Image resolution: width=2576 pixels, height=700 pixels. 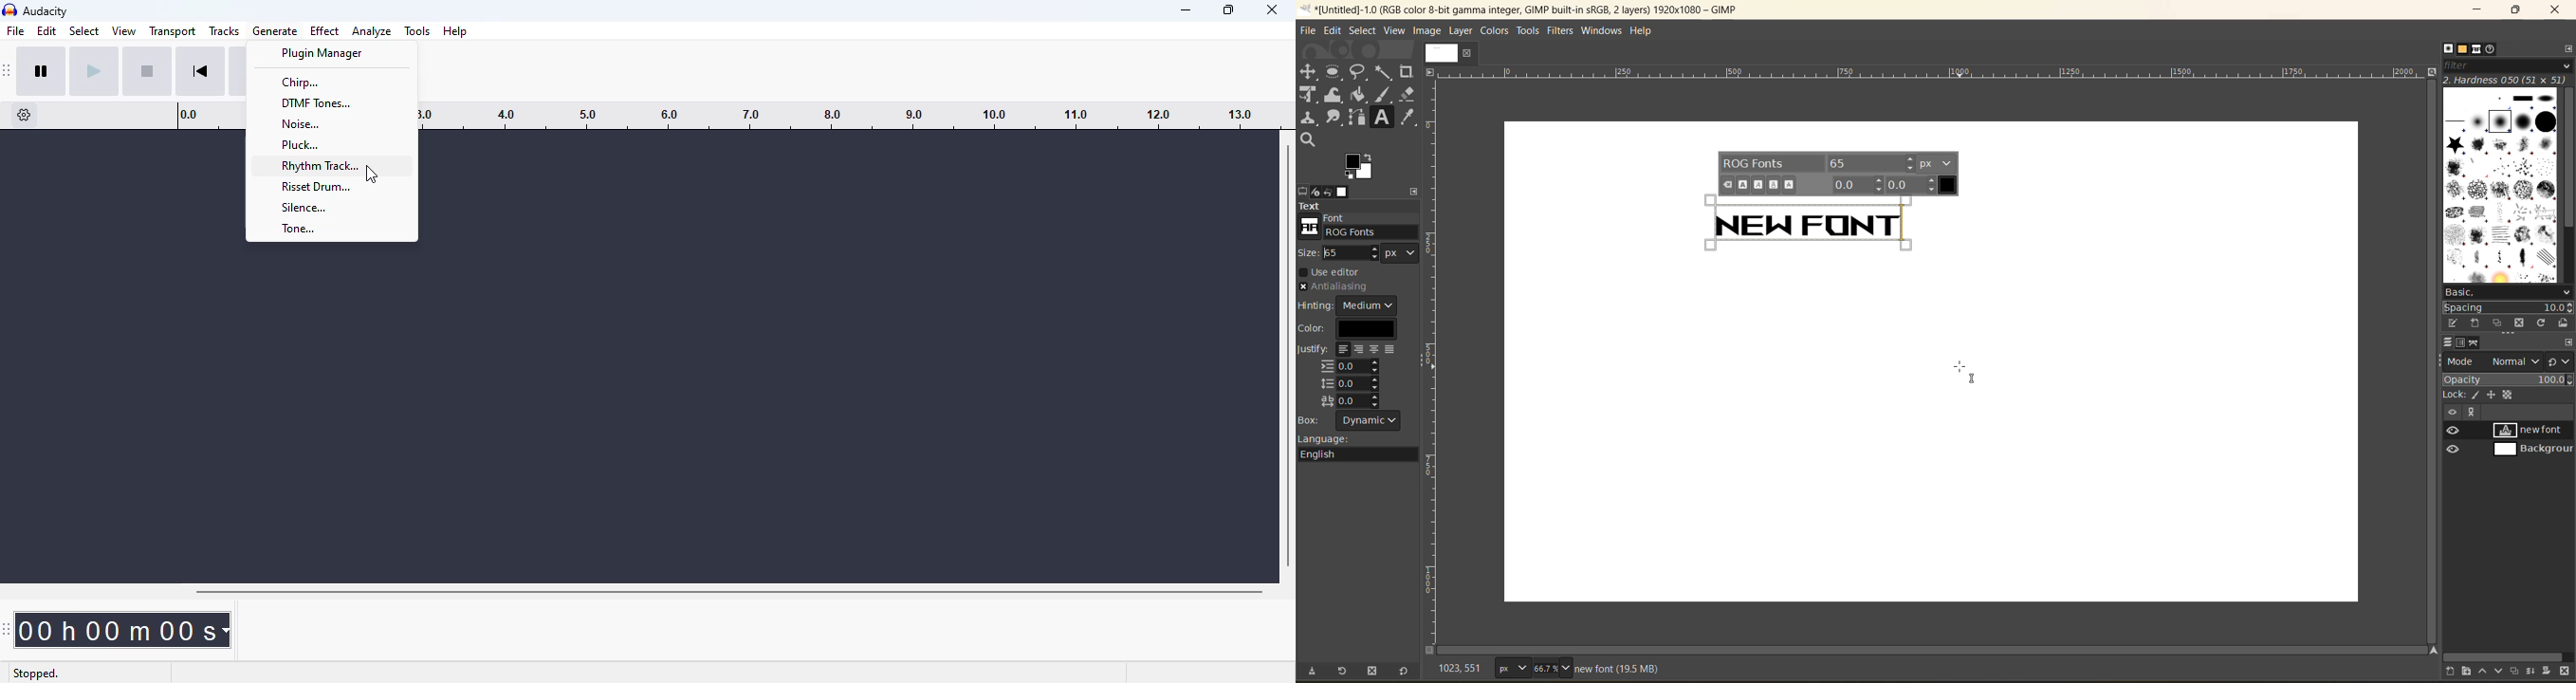 I want to click on file name and app title, so click(x=1548, y=12).